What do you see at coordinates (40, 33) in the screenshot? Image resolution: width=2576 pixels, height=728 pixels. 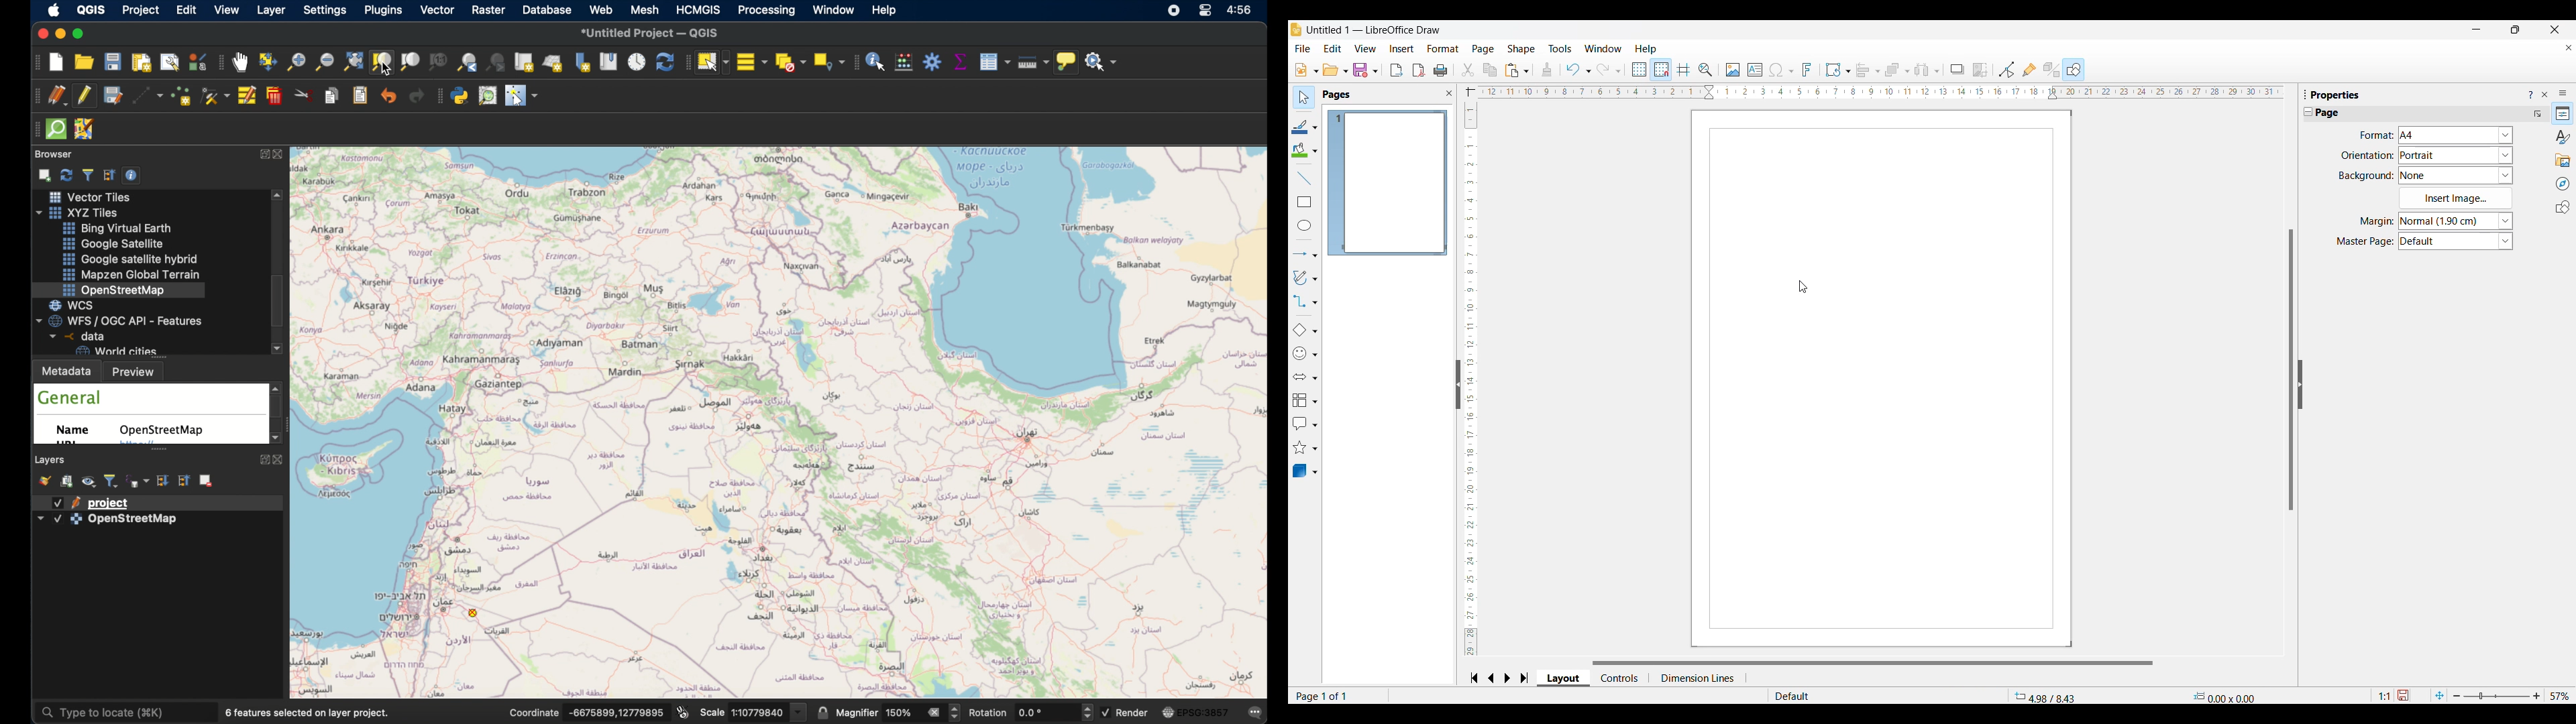 I see `close` at bounding box center [40, 33].